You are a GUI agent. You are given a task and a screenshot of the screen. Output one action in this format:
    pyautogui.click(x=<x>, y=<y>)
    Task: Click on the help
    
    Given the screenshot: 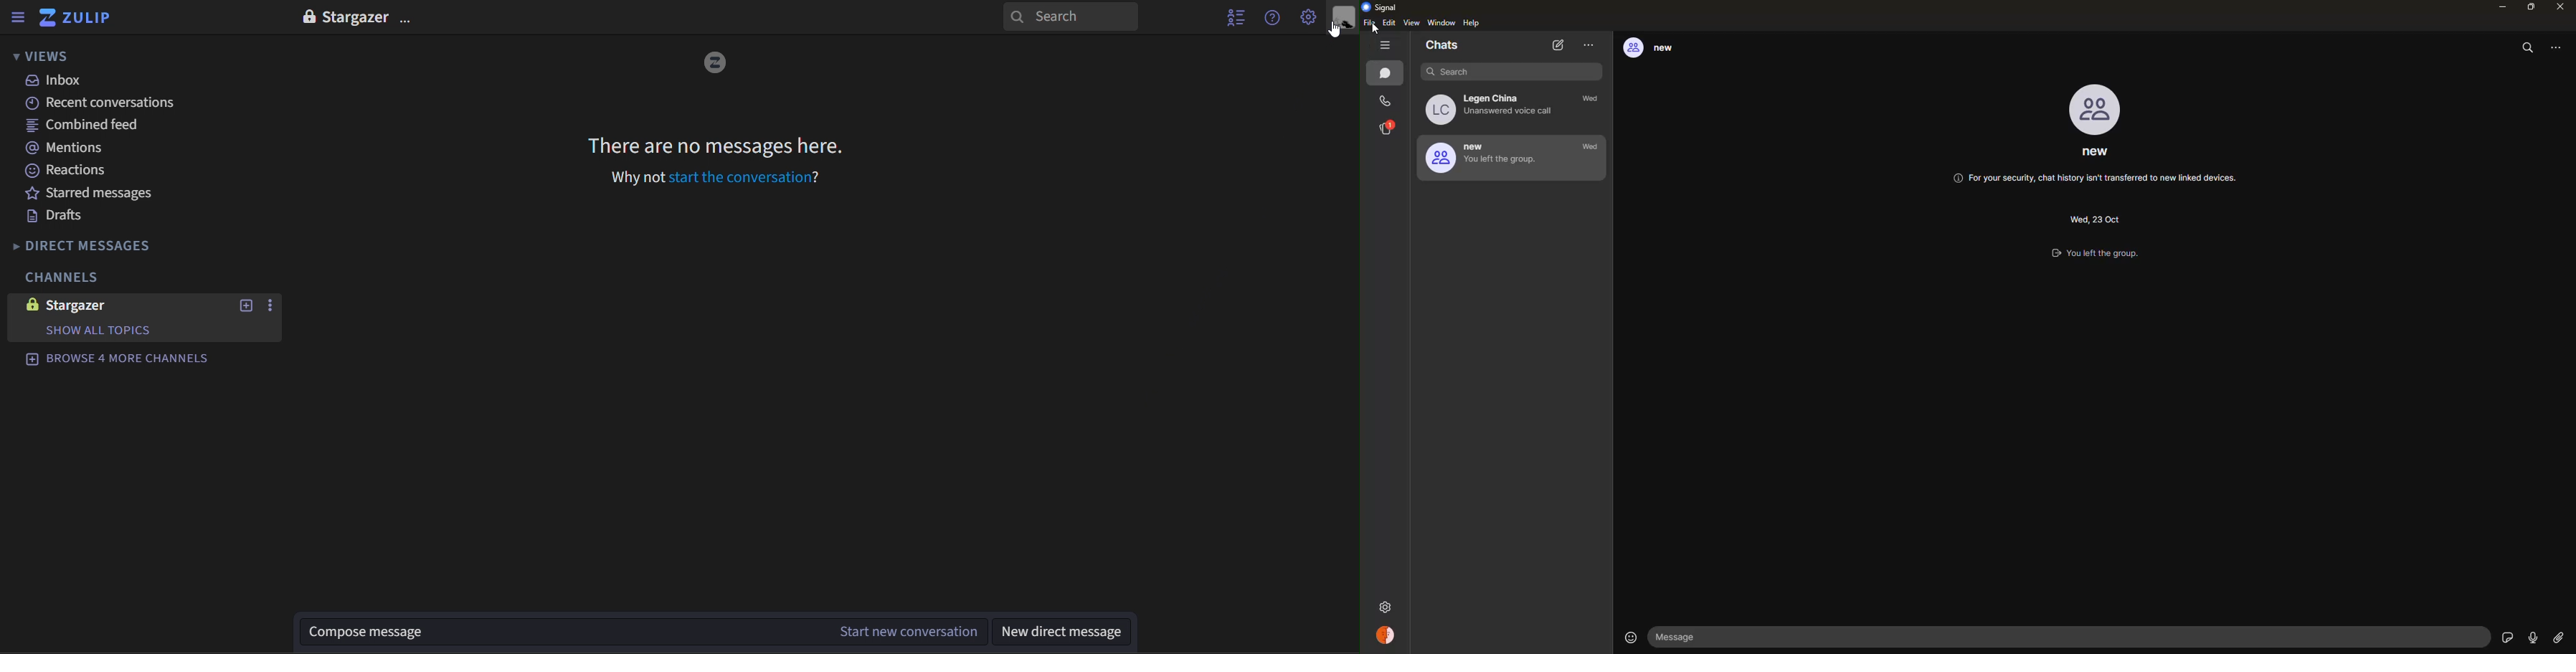 What is the action you would take?
    pyautogui.click(x=1473, y=24)
    